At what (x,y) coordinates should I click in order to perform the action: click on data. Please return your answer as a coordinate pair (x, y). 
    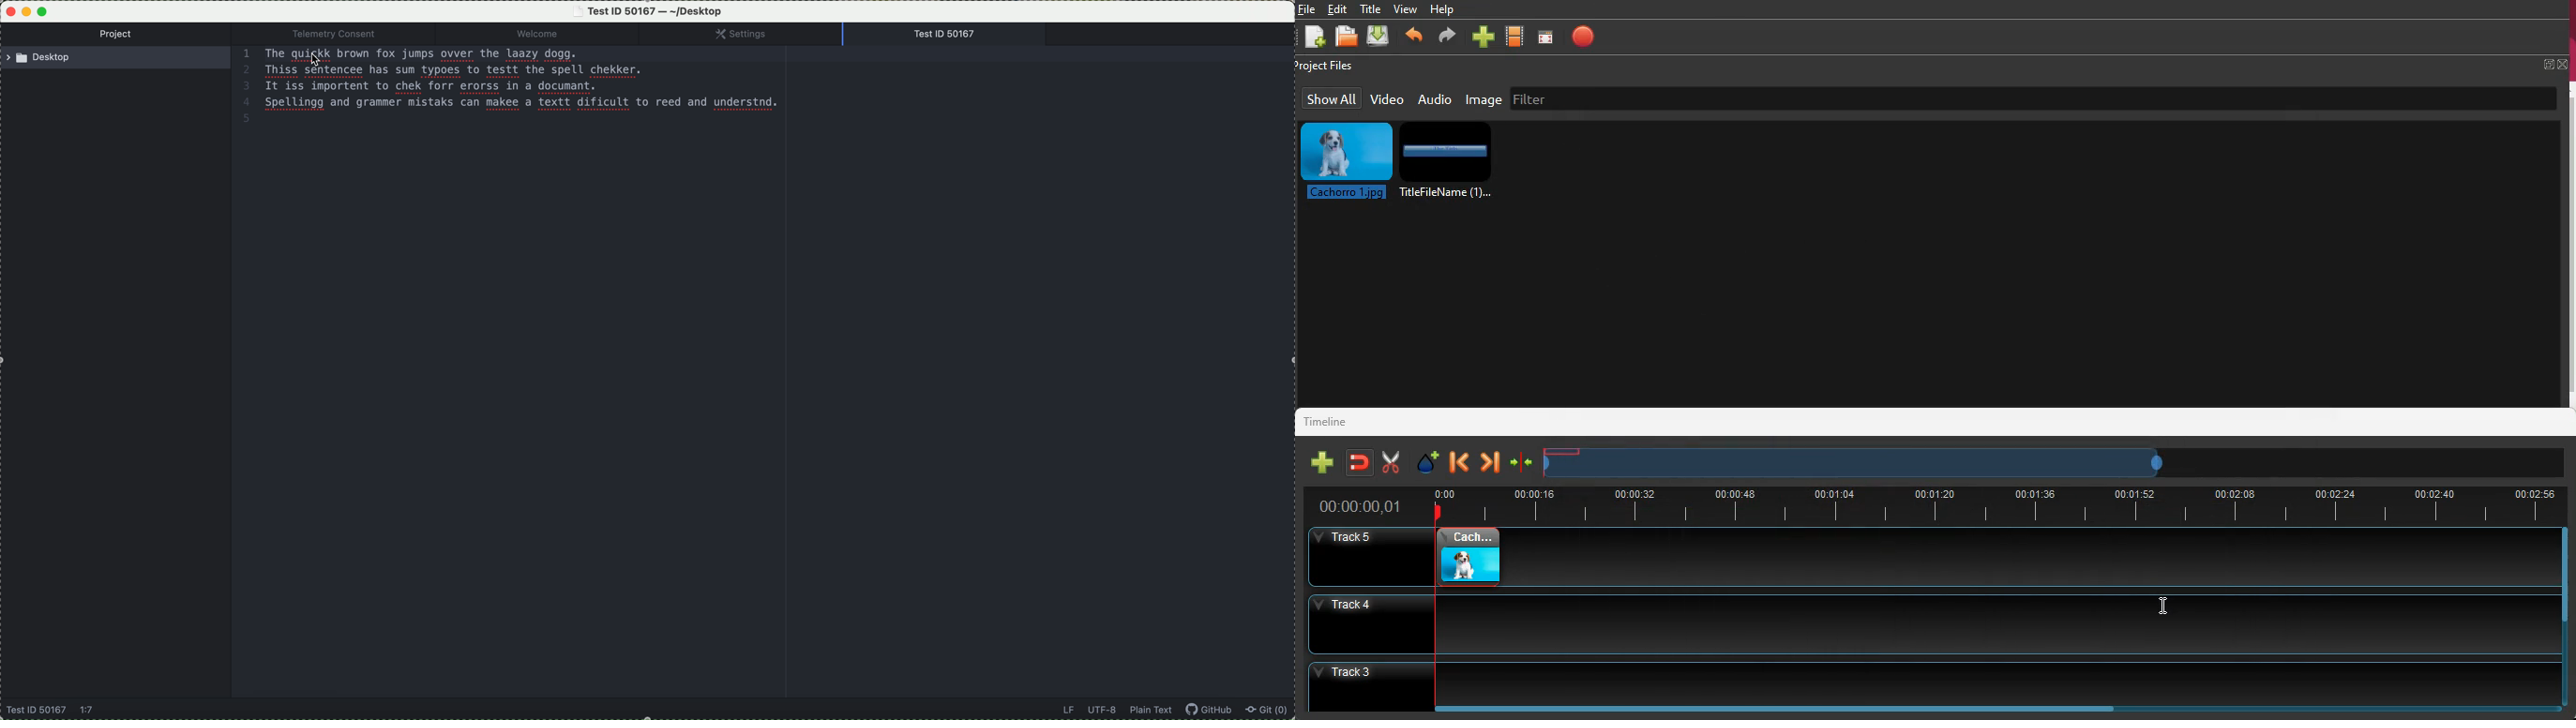
    Looking at the image, I should click on (1117, 710).